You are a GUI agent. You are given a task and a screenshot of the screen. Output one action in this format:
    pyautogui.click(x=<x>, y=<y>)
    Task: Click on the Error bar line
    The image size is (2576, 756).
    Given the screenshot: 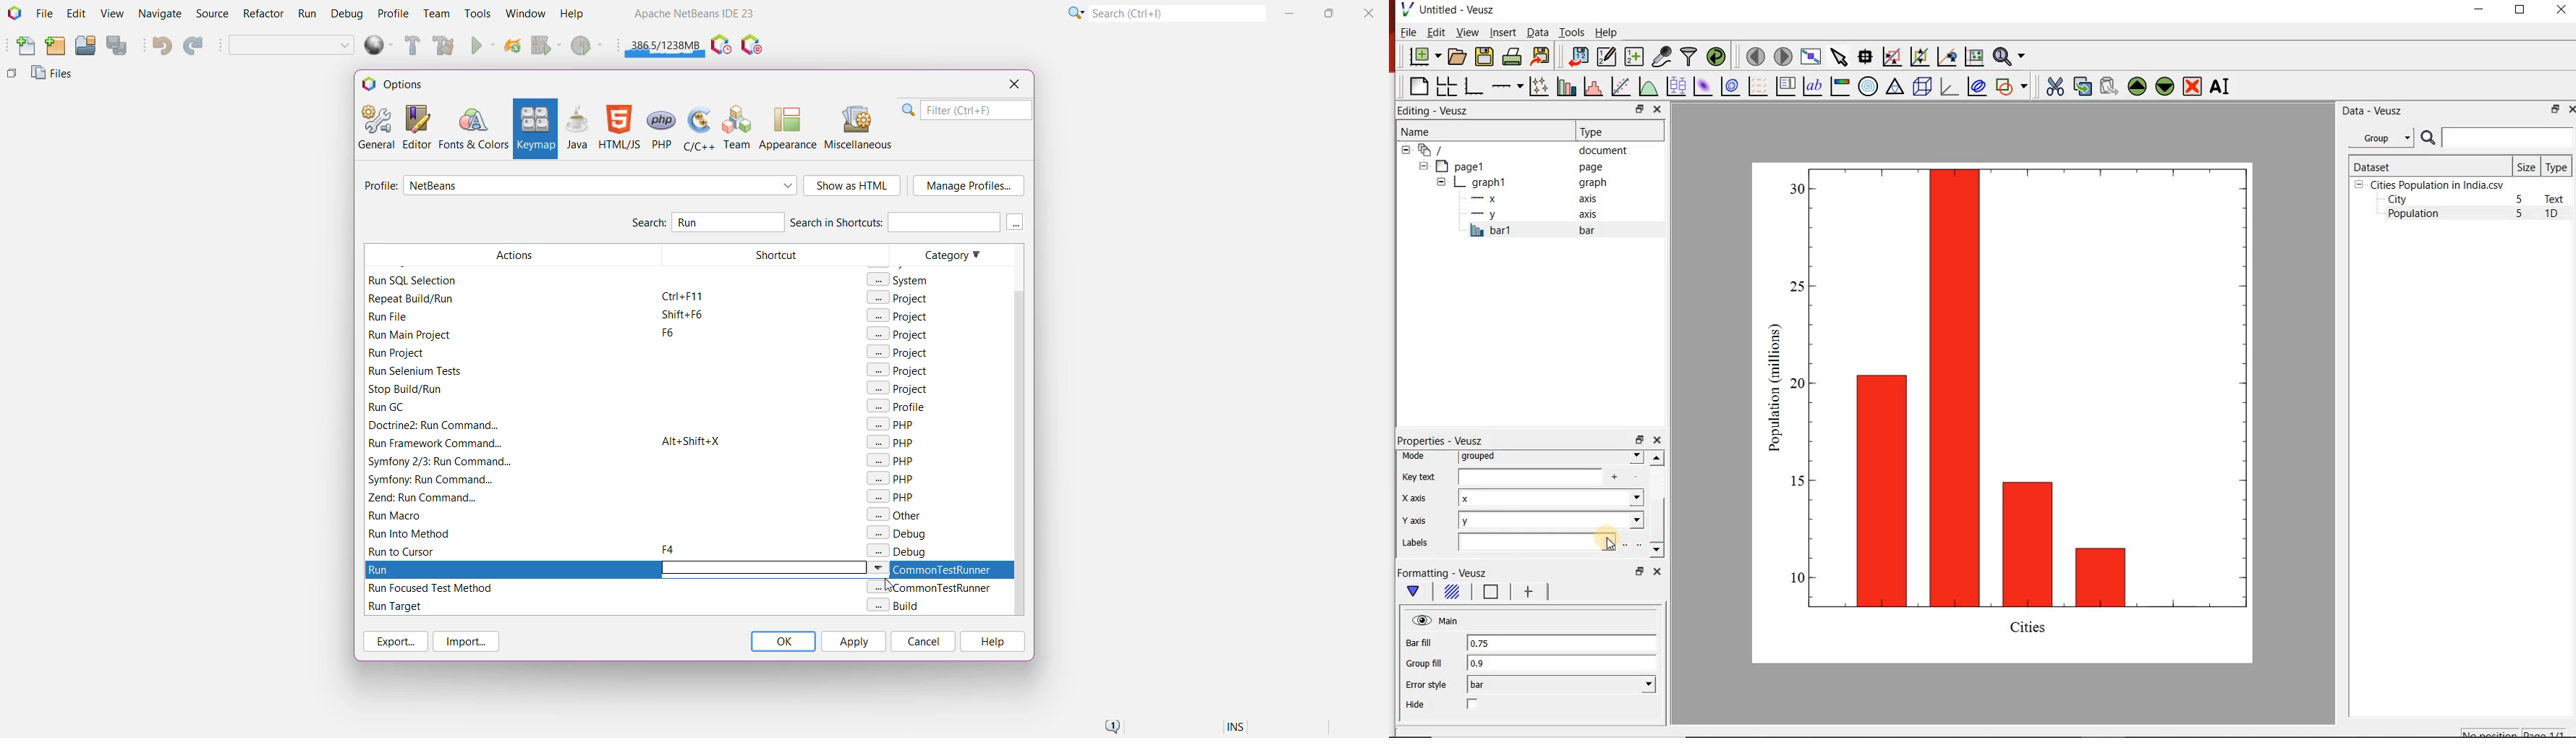 What is the action you would take?
    pyautogui.click(x=1526, y=594)
    